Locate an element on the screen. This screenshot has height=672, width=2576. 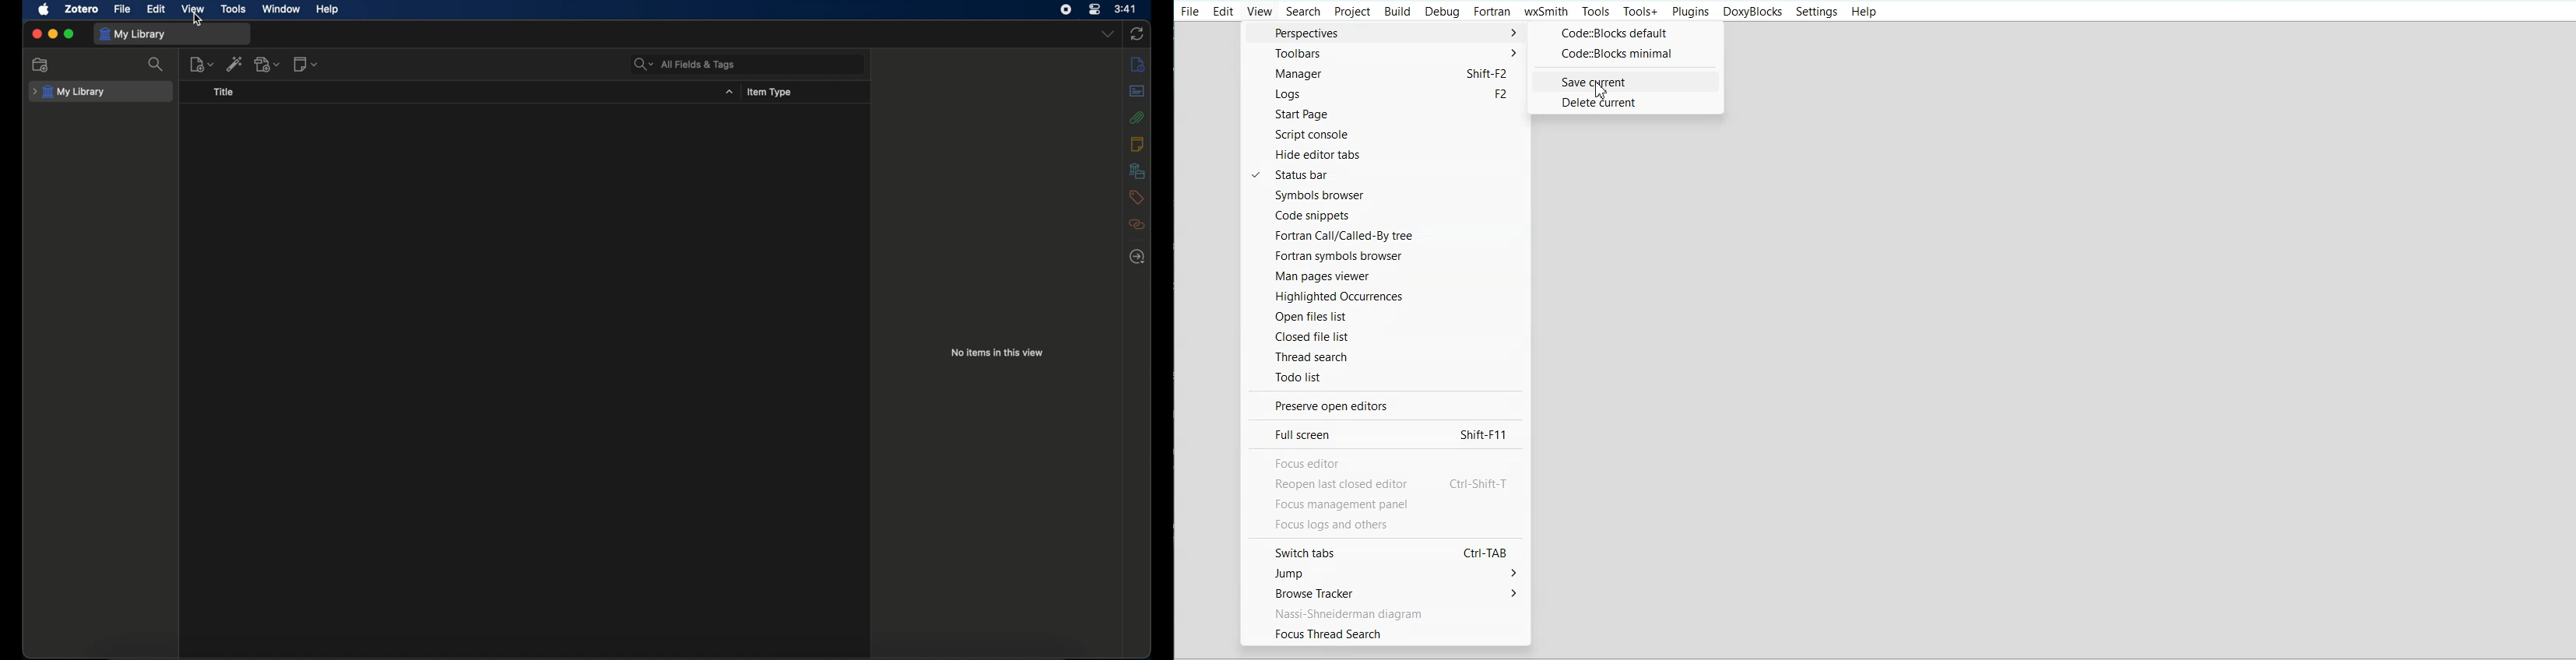
notes is located at coordinates (1138, 144).